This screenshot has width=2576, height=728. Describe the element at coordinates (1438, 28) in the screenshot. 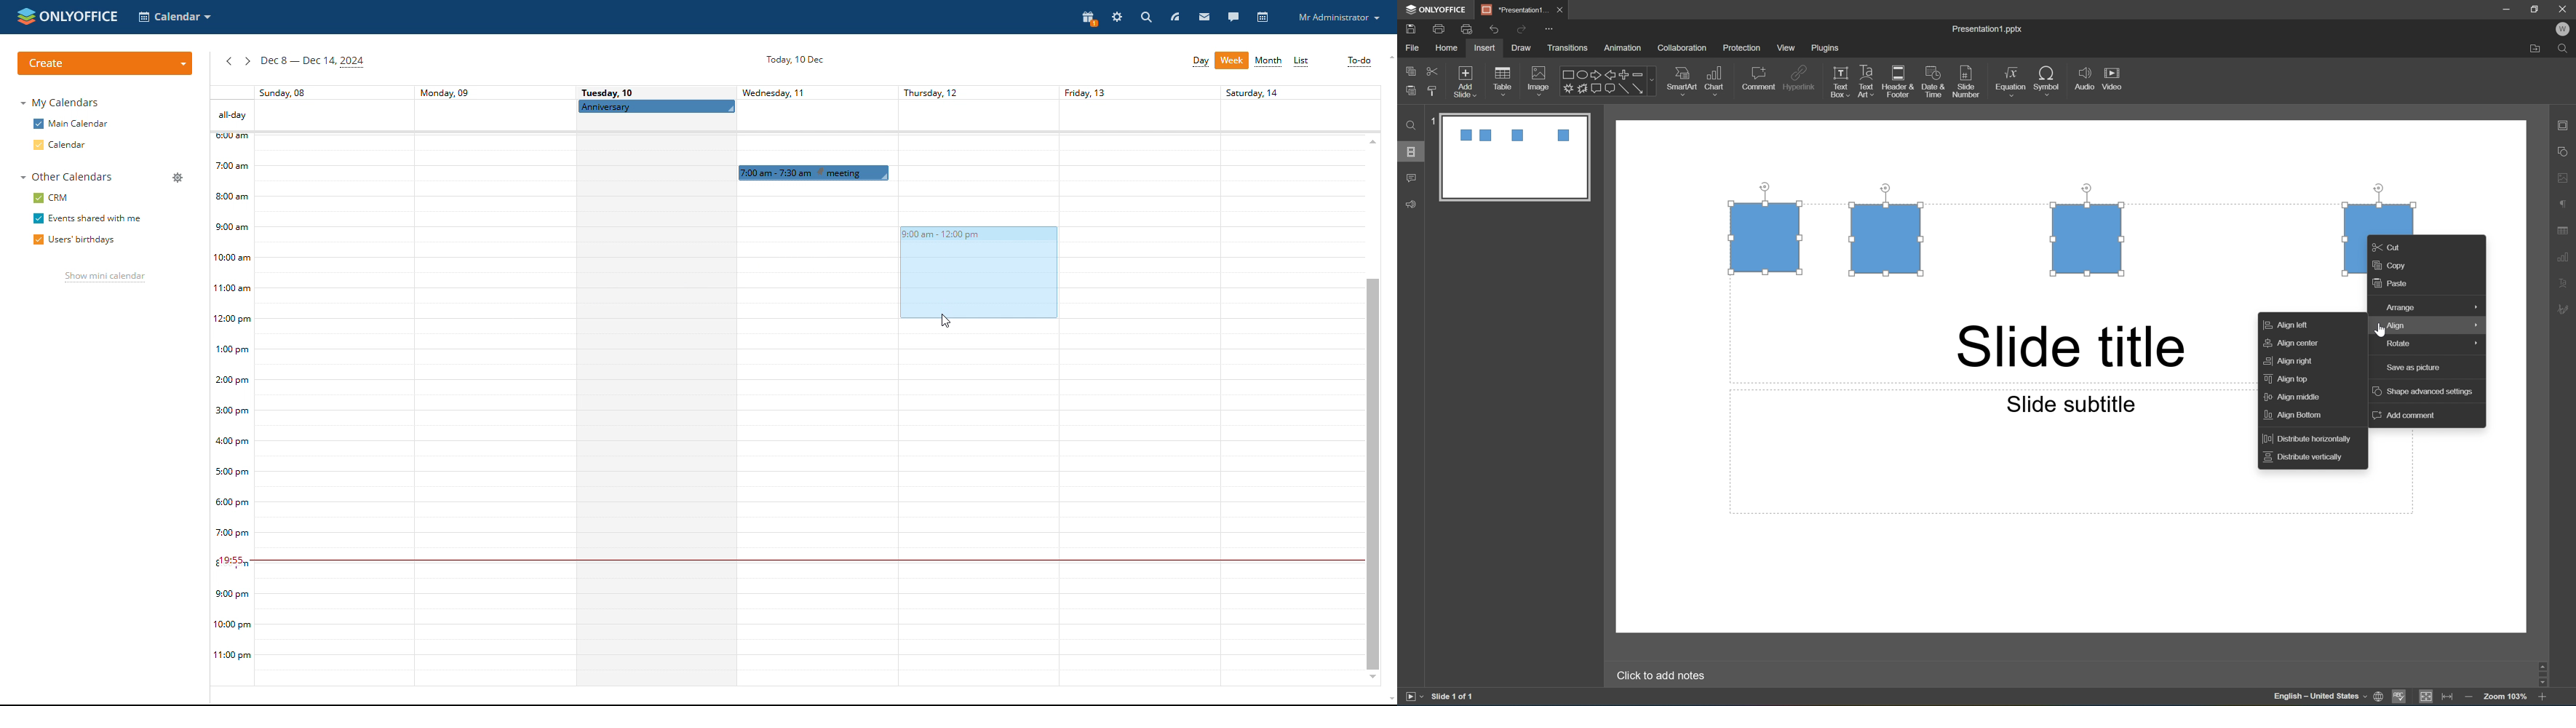

I see `print` at that location.